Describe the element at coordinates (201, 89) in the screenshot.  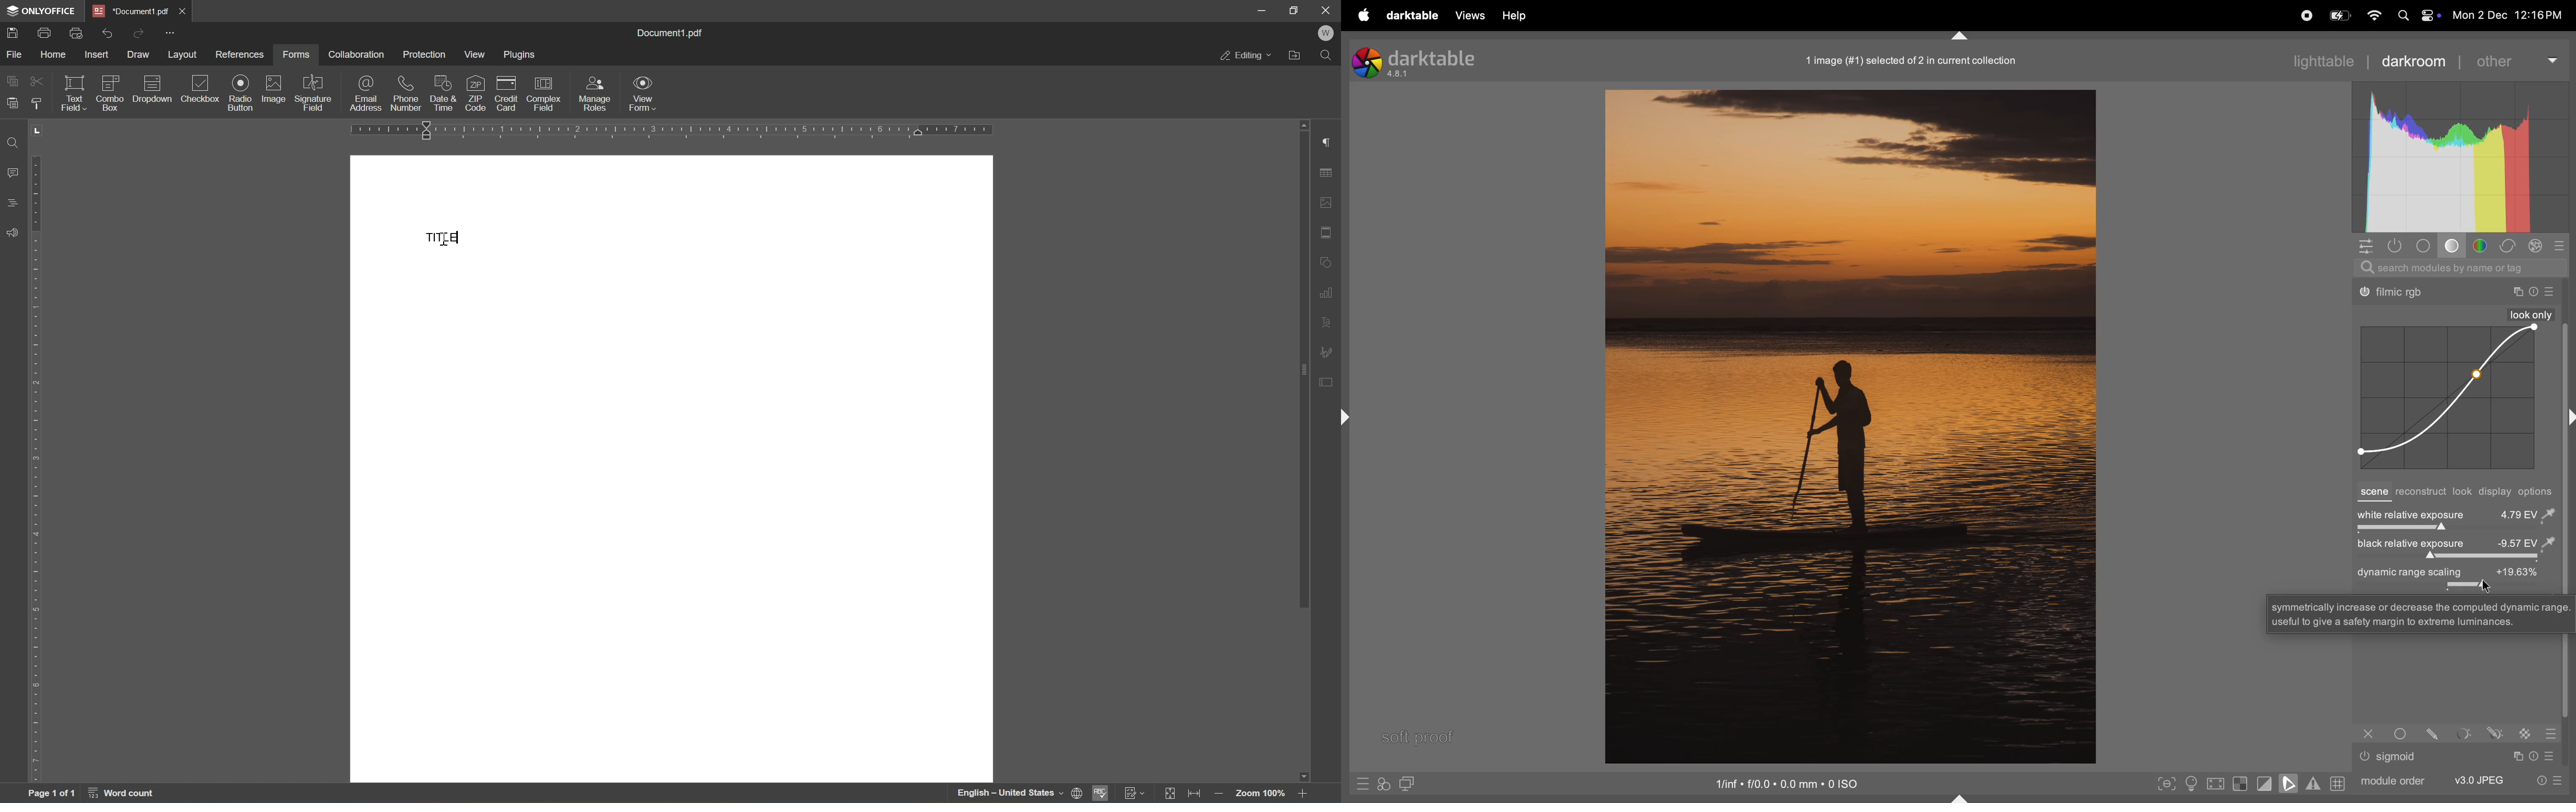
I see `checkbox` at that location.